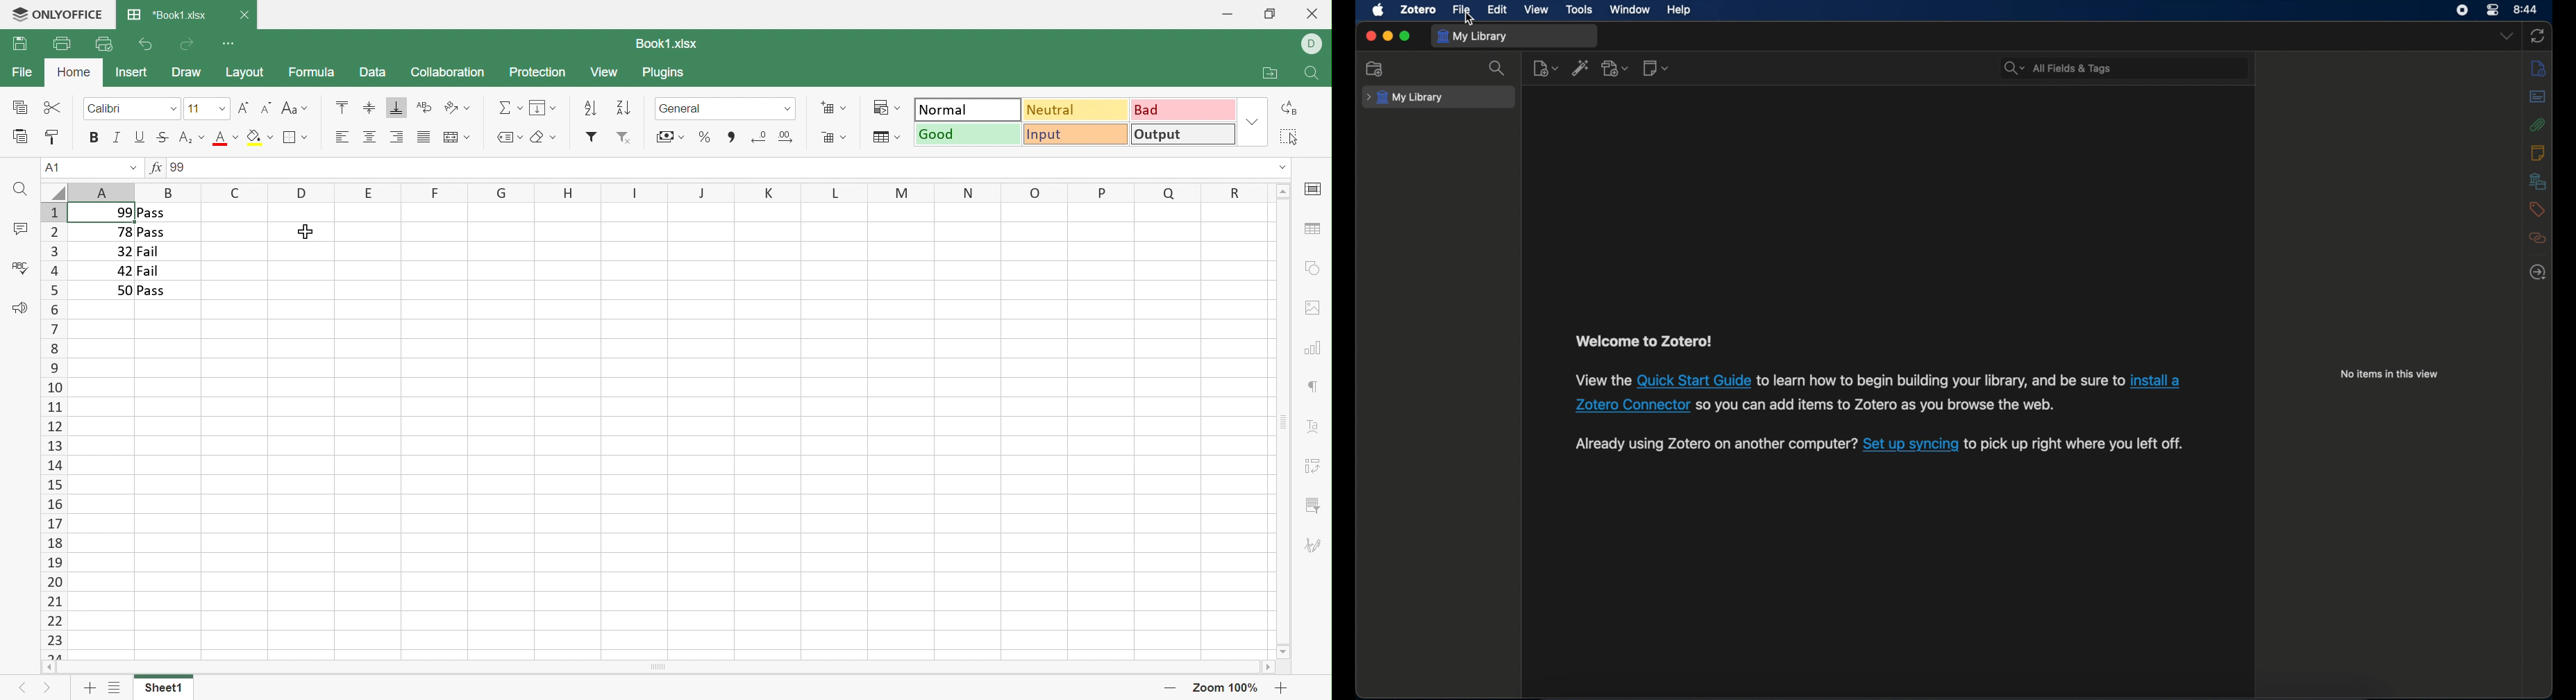 This screenshot has width=2576, height=700. I want to click on Column names, so click(670, 192).